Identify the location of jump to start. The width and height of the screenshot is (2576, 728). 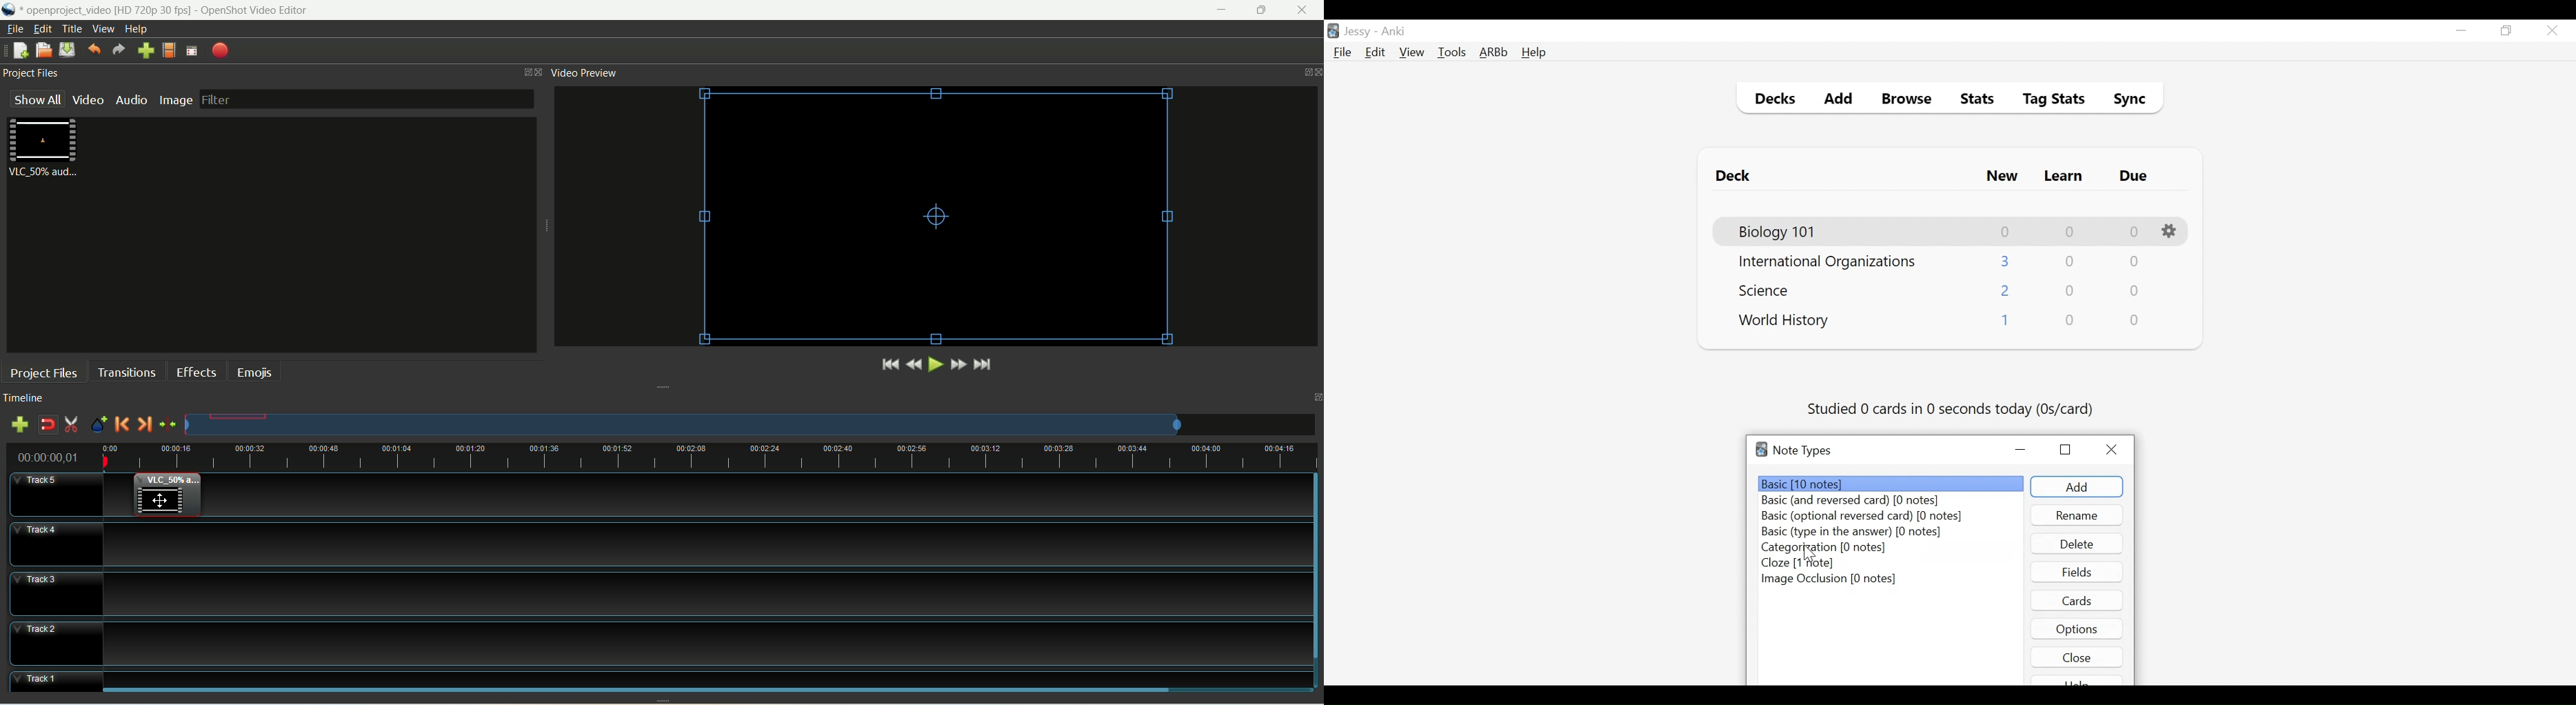
(889, 365).